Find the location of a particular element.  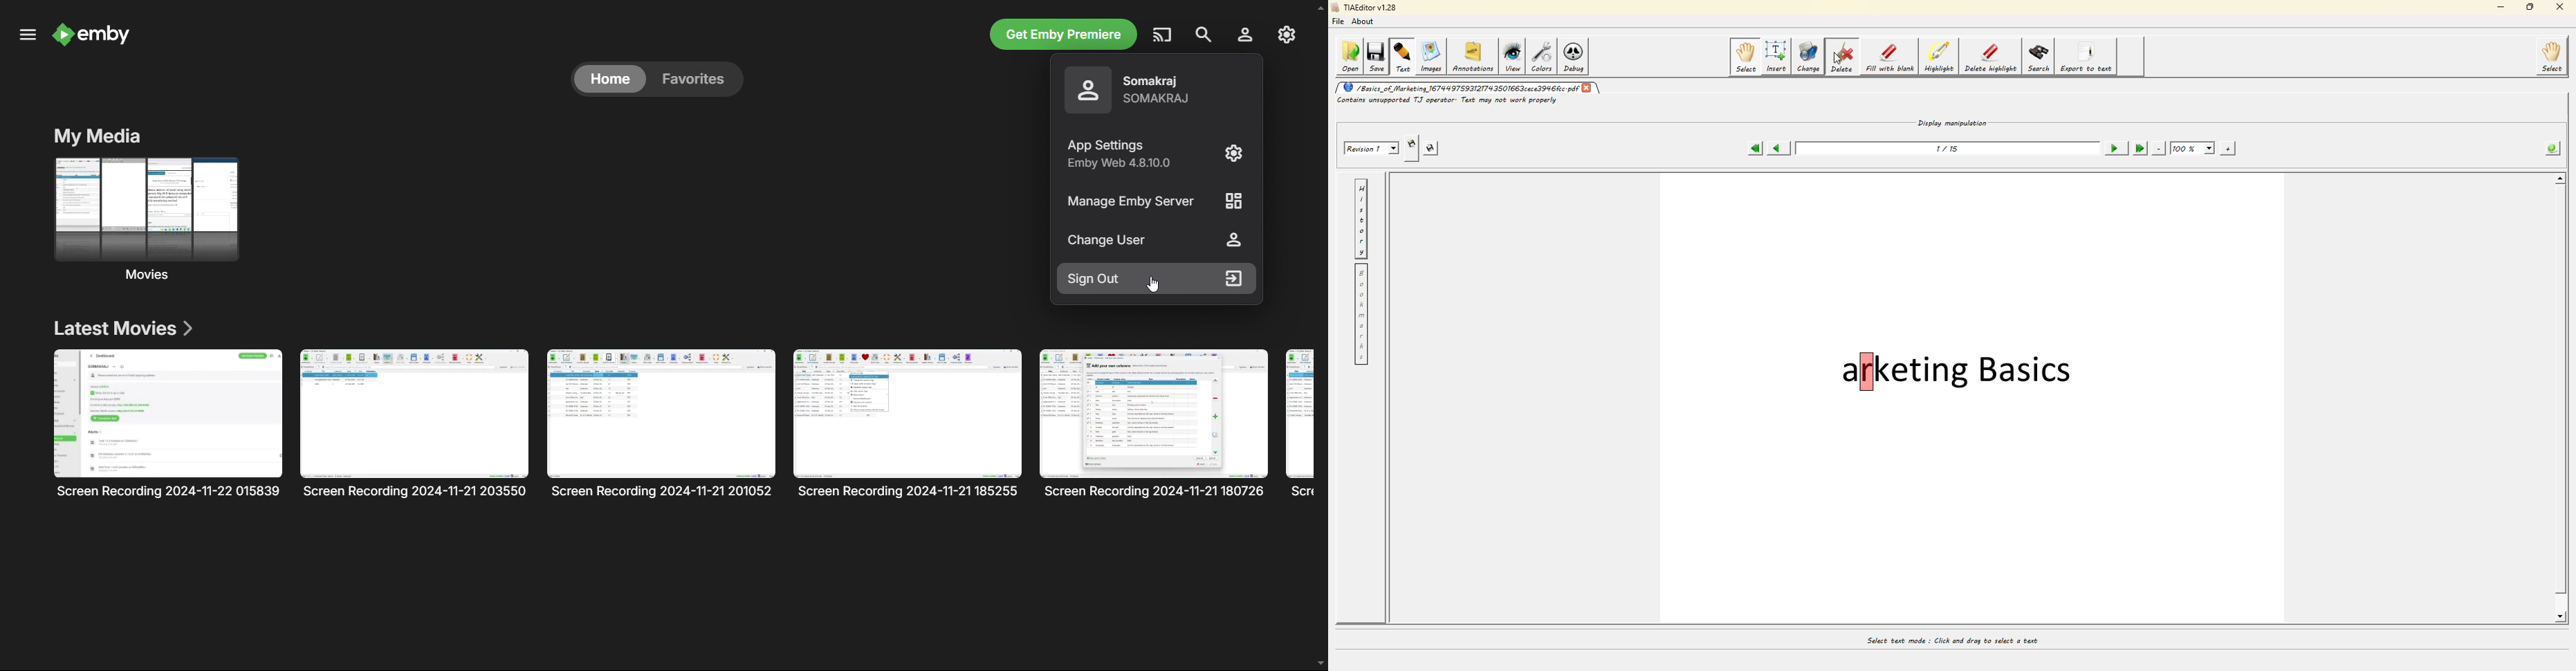

sign out is located at coordinates (1157, 279).